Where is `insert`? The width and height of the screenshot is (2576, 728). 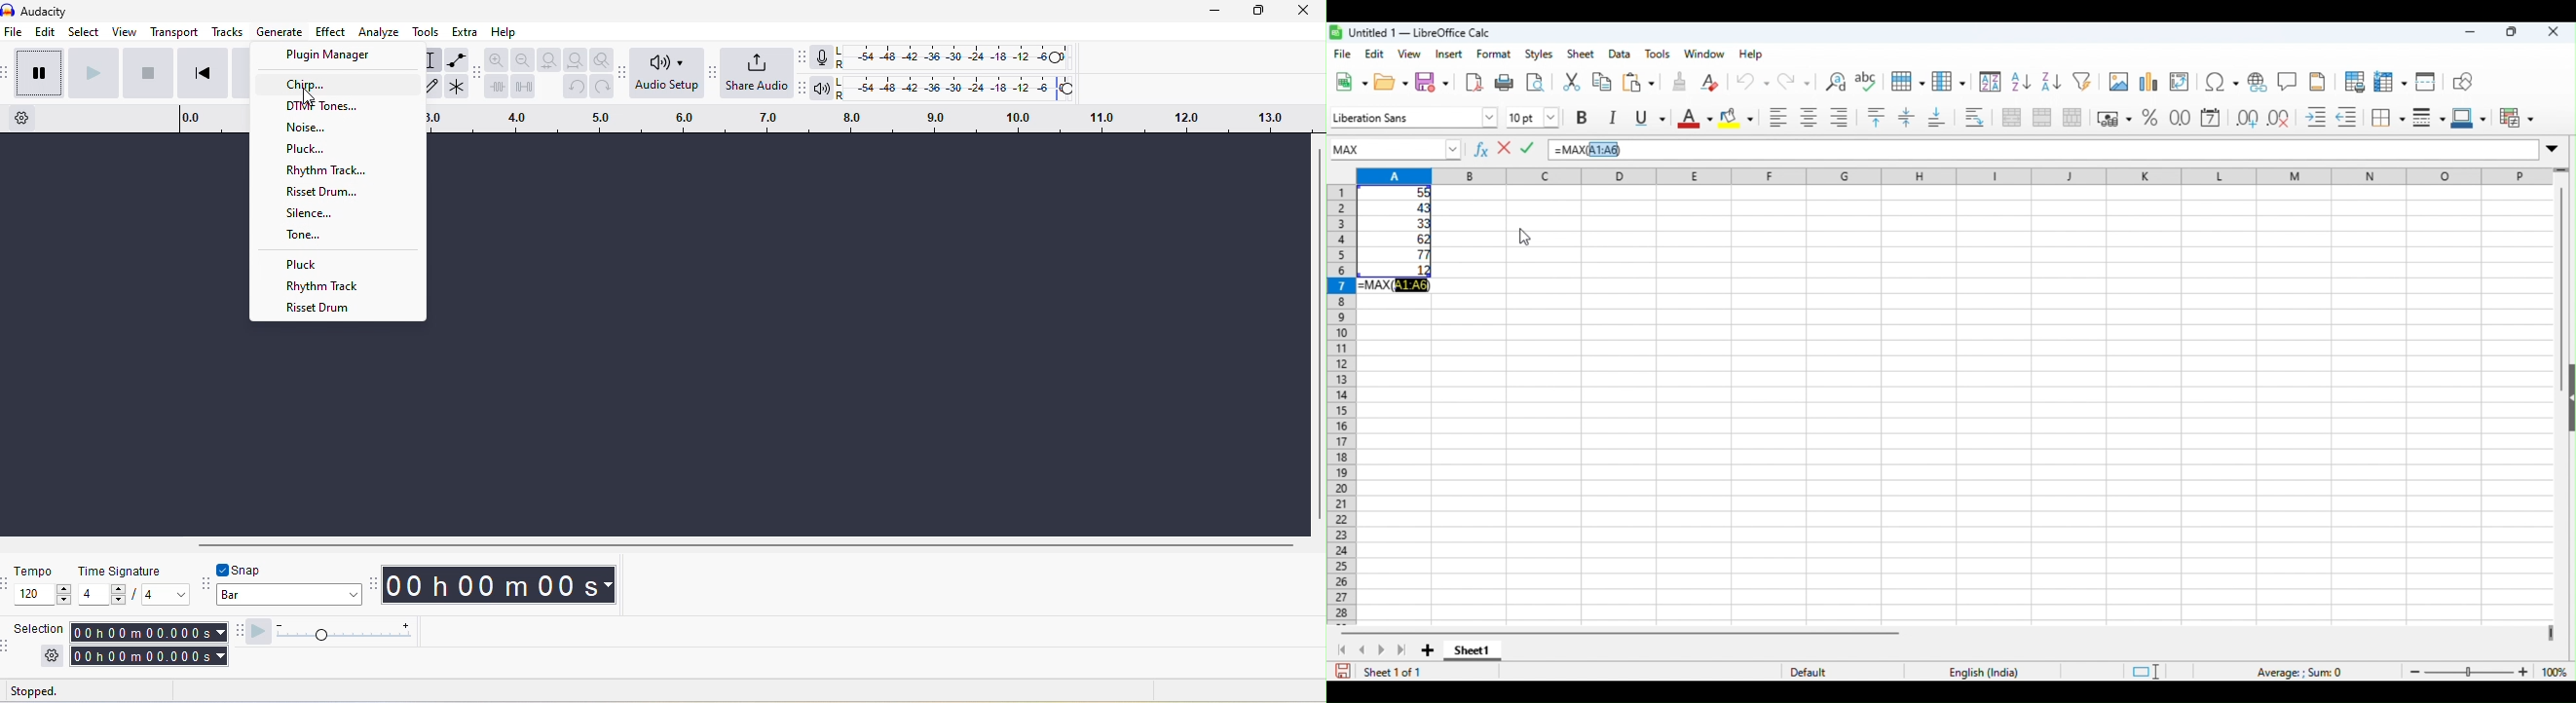 insert is located at coordinates (1449, 54).